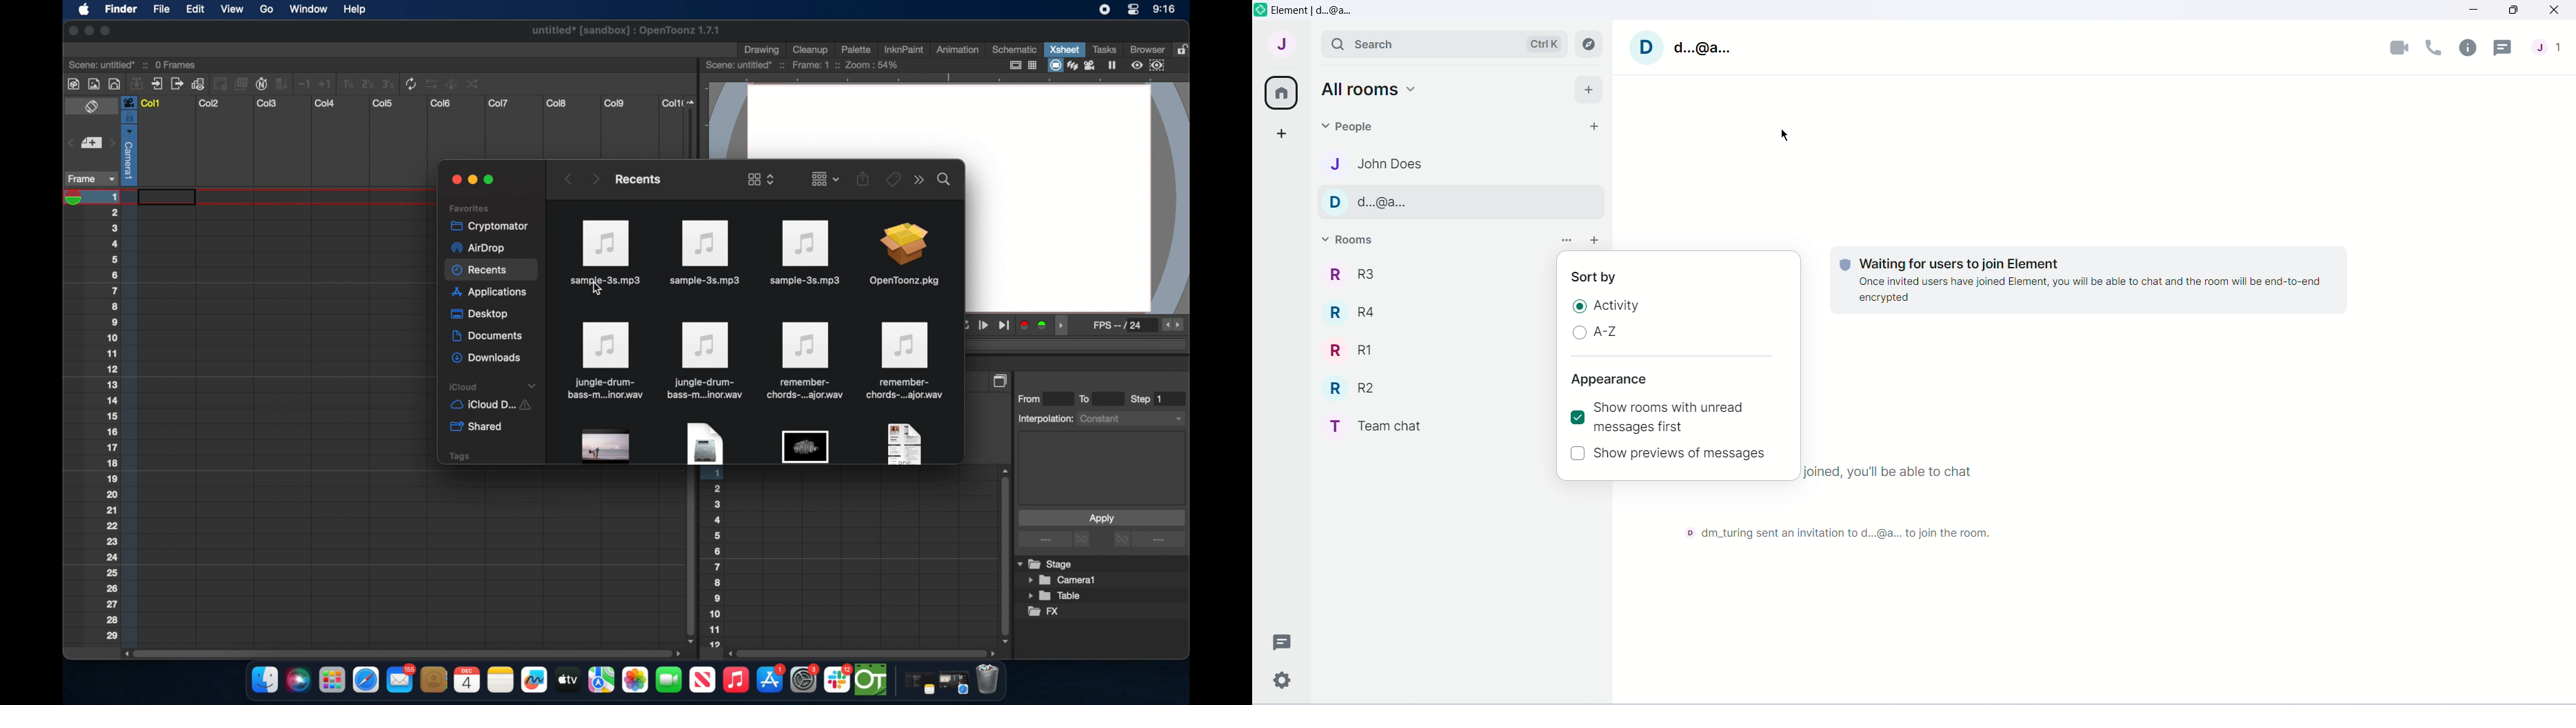 This screenshot has width=2576, height=728. I want to click on apple tv, so click(702, 680).